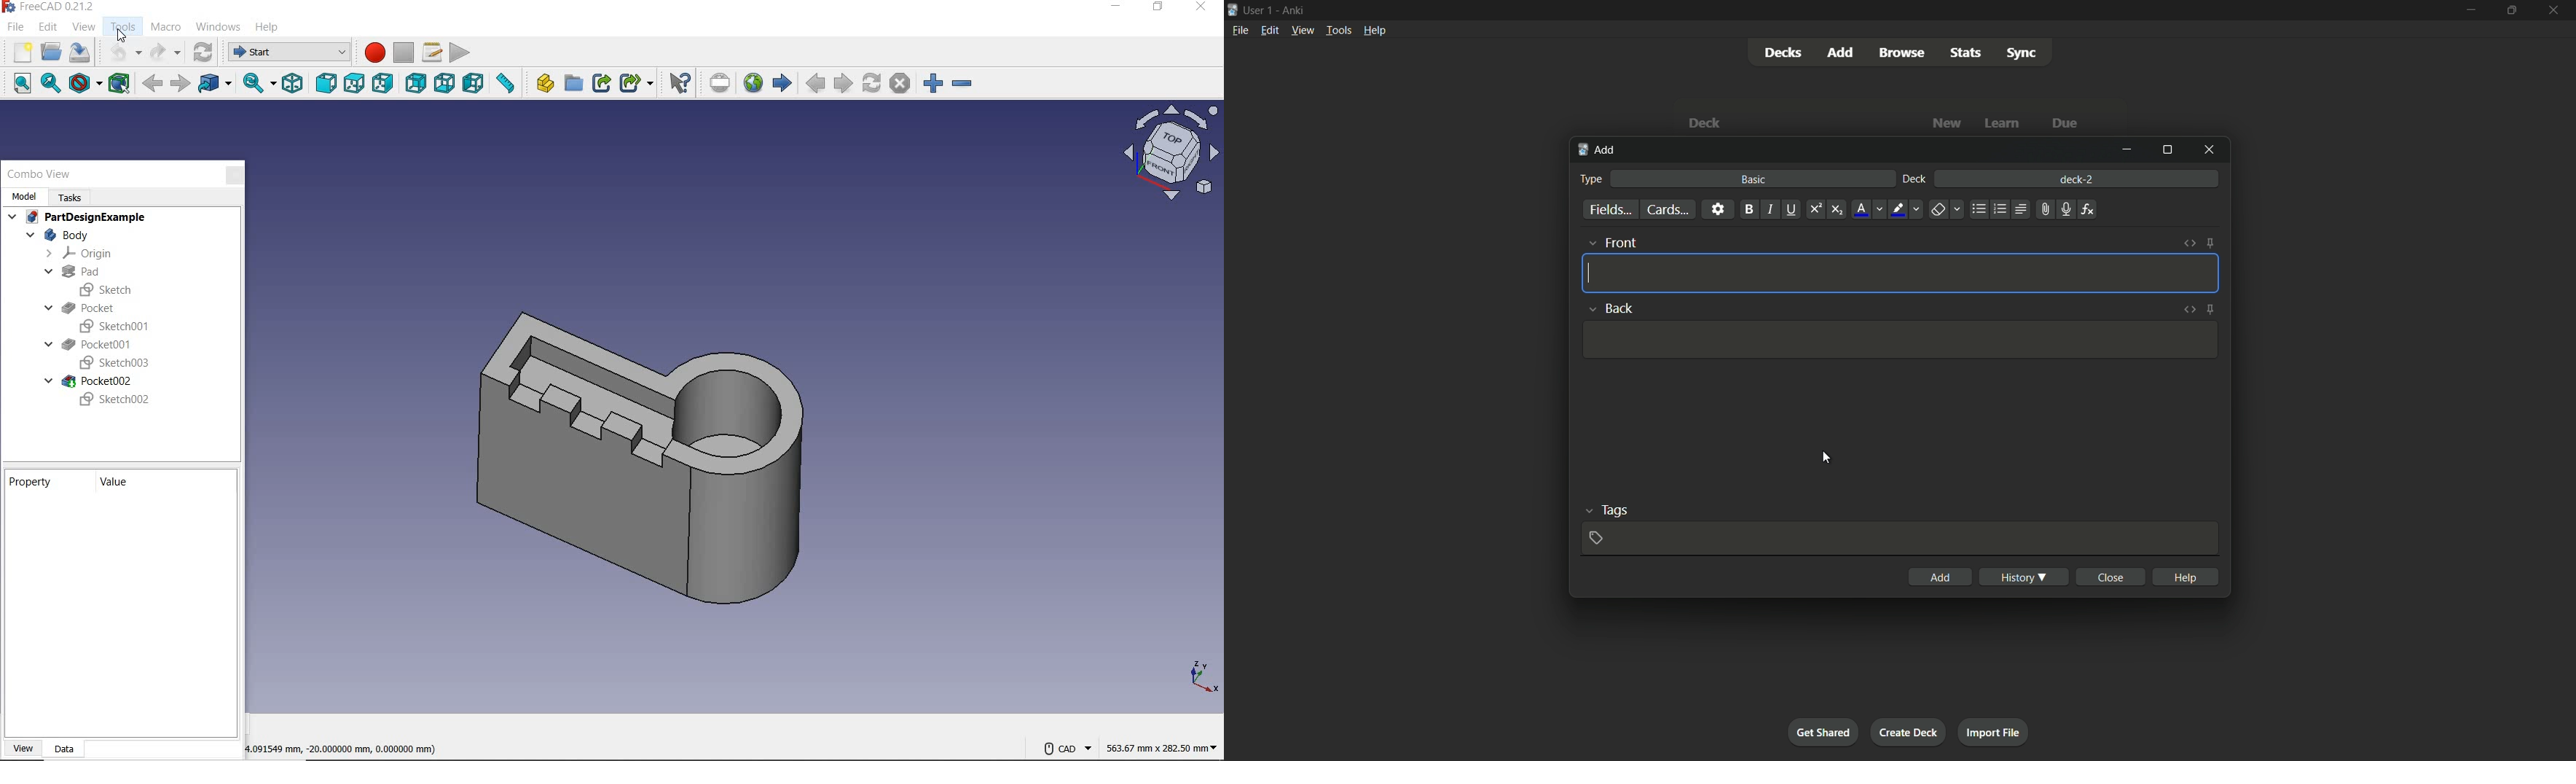 The image size is (2576, 784). I want to click on decks, so click(1781, 52).